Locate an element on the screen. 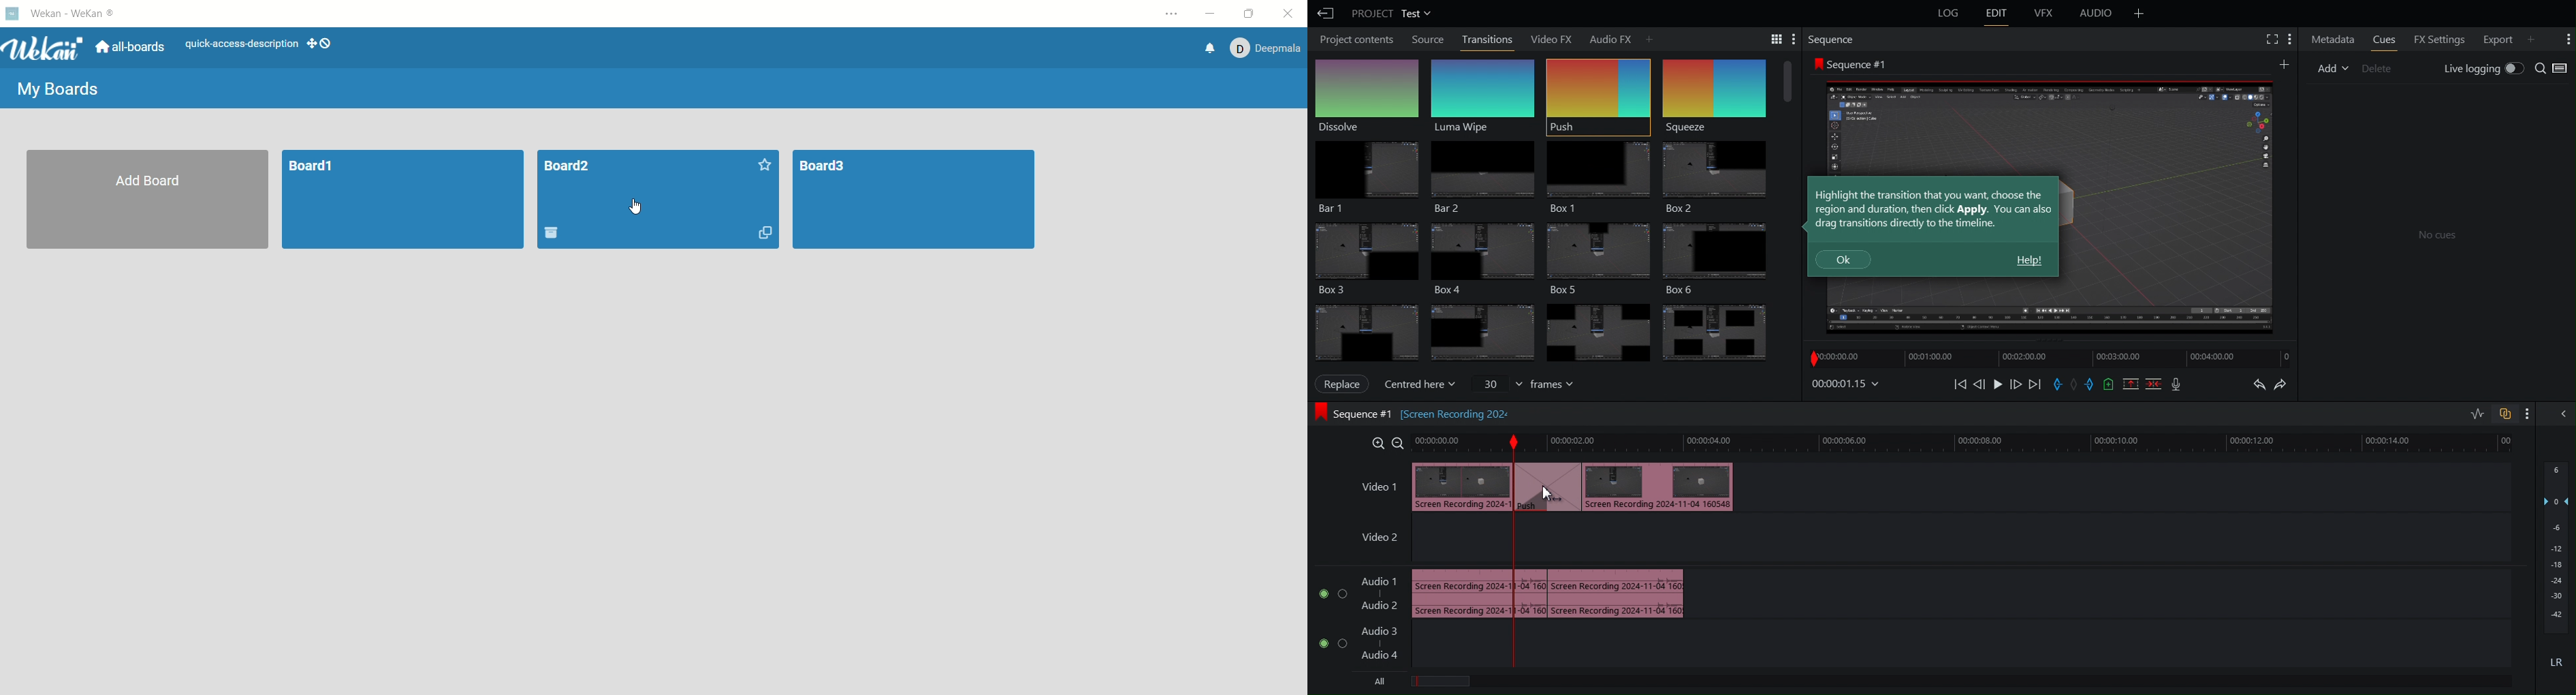 Image resolution: width=2576 pixels, height=700 pixels. value is located at coordinates (1496, 382).